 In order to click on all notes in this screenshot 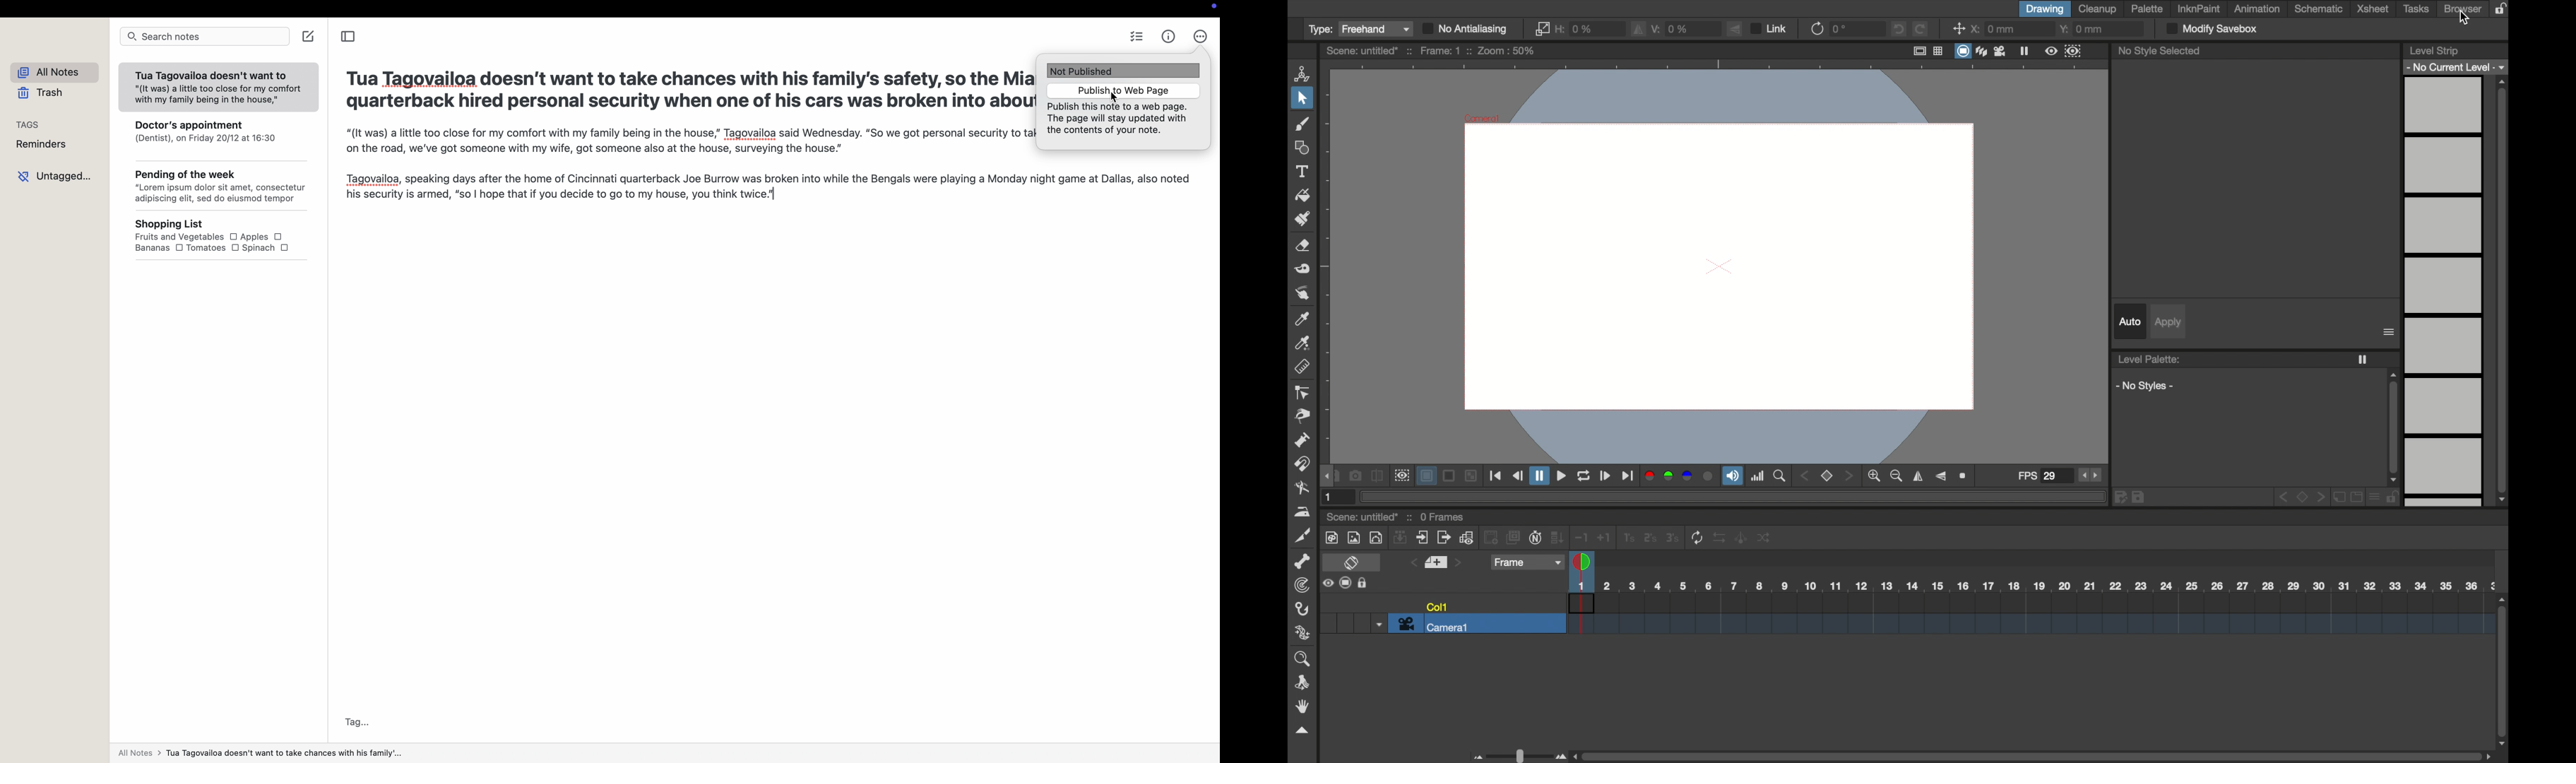, I will do `click(58, 73)`.